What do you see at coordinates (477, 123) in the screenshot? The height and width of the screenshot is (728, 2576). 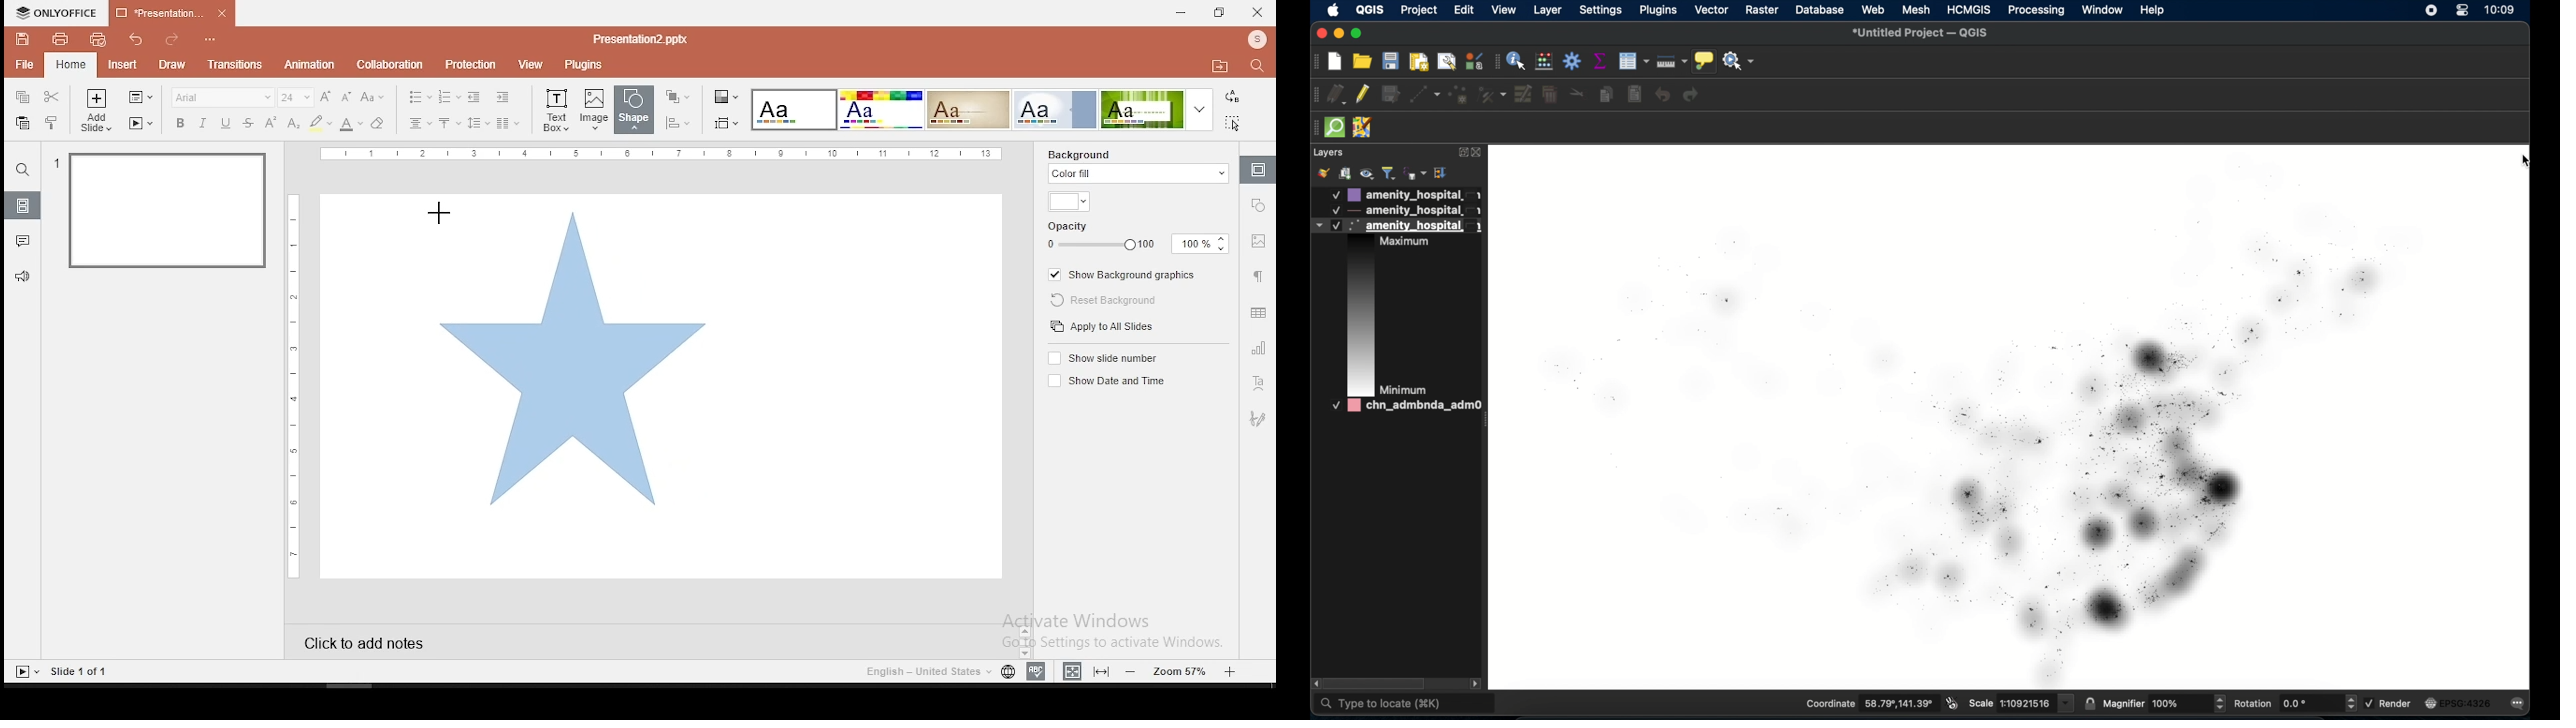 I see `spacing` at bounding box center [477, 123].